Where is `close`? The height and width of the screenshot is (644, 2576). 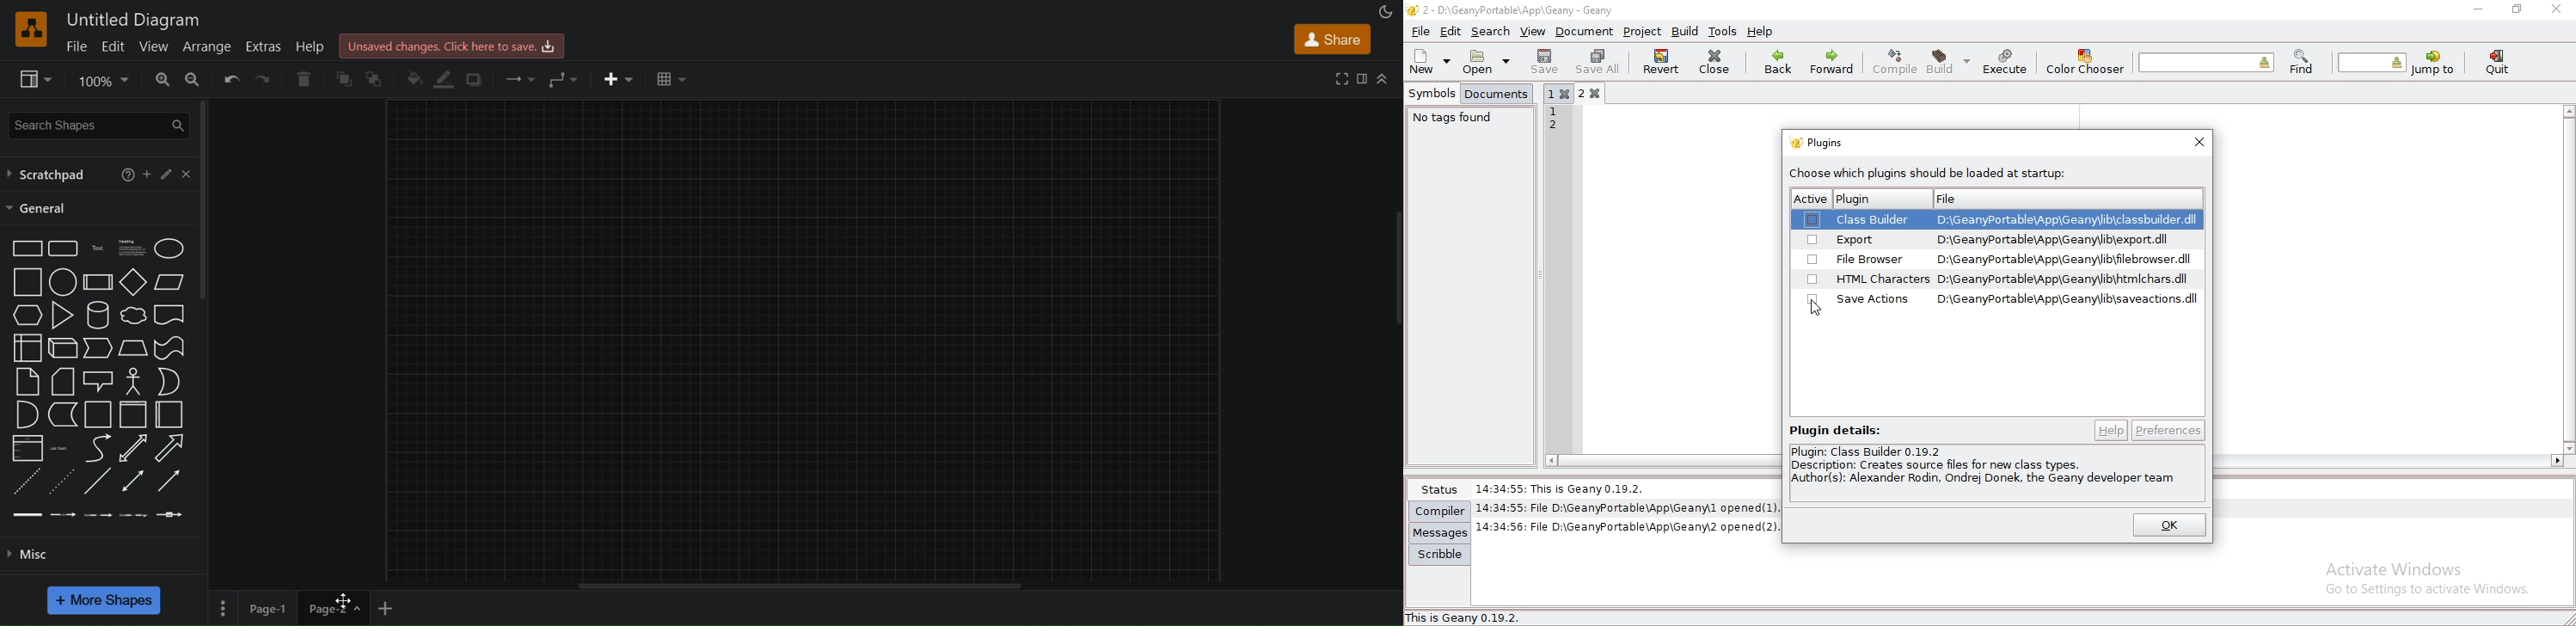 close is located at coordinates (2560, 8).